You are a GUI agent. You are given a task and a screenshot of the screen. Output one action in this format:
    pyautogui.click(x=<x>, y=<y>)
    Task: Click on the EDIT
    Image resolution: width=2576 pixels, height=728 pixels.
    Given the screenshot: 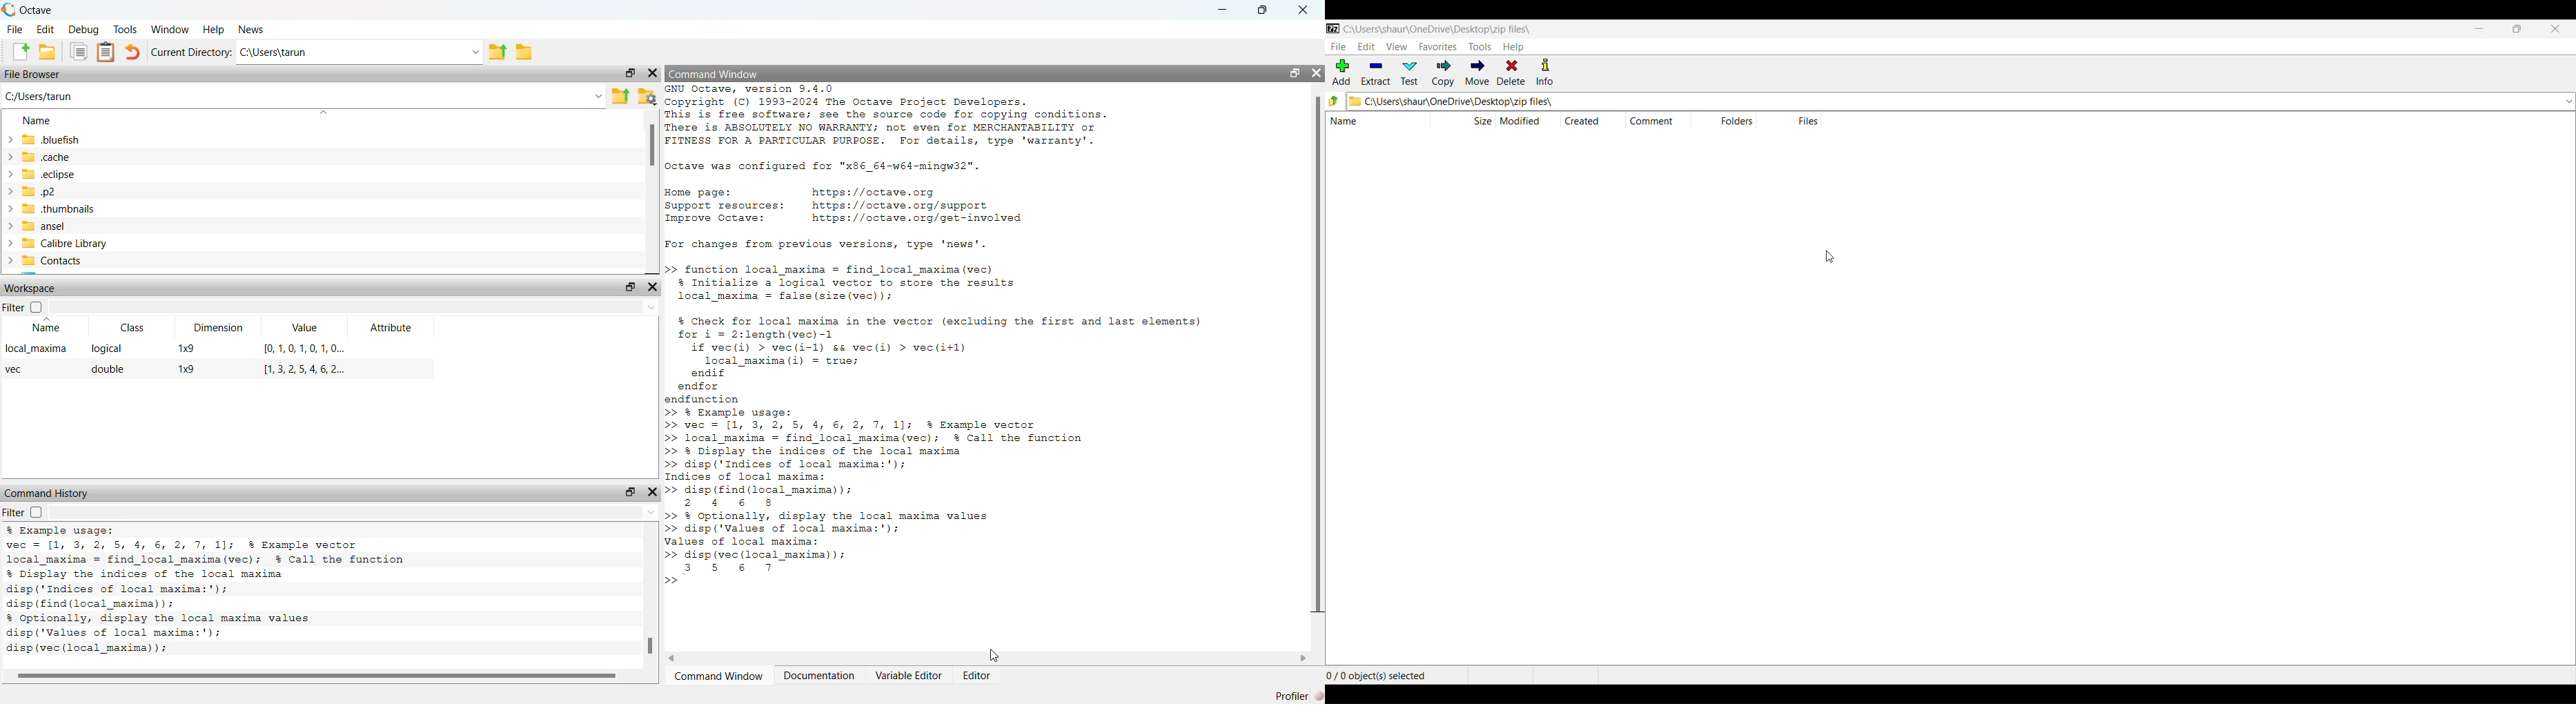 What is the action you would take?
    pyautogui.click(x=1366, y=47)
    